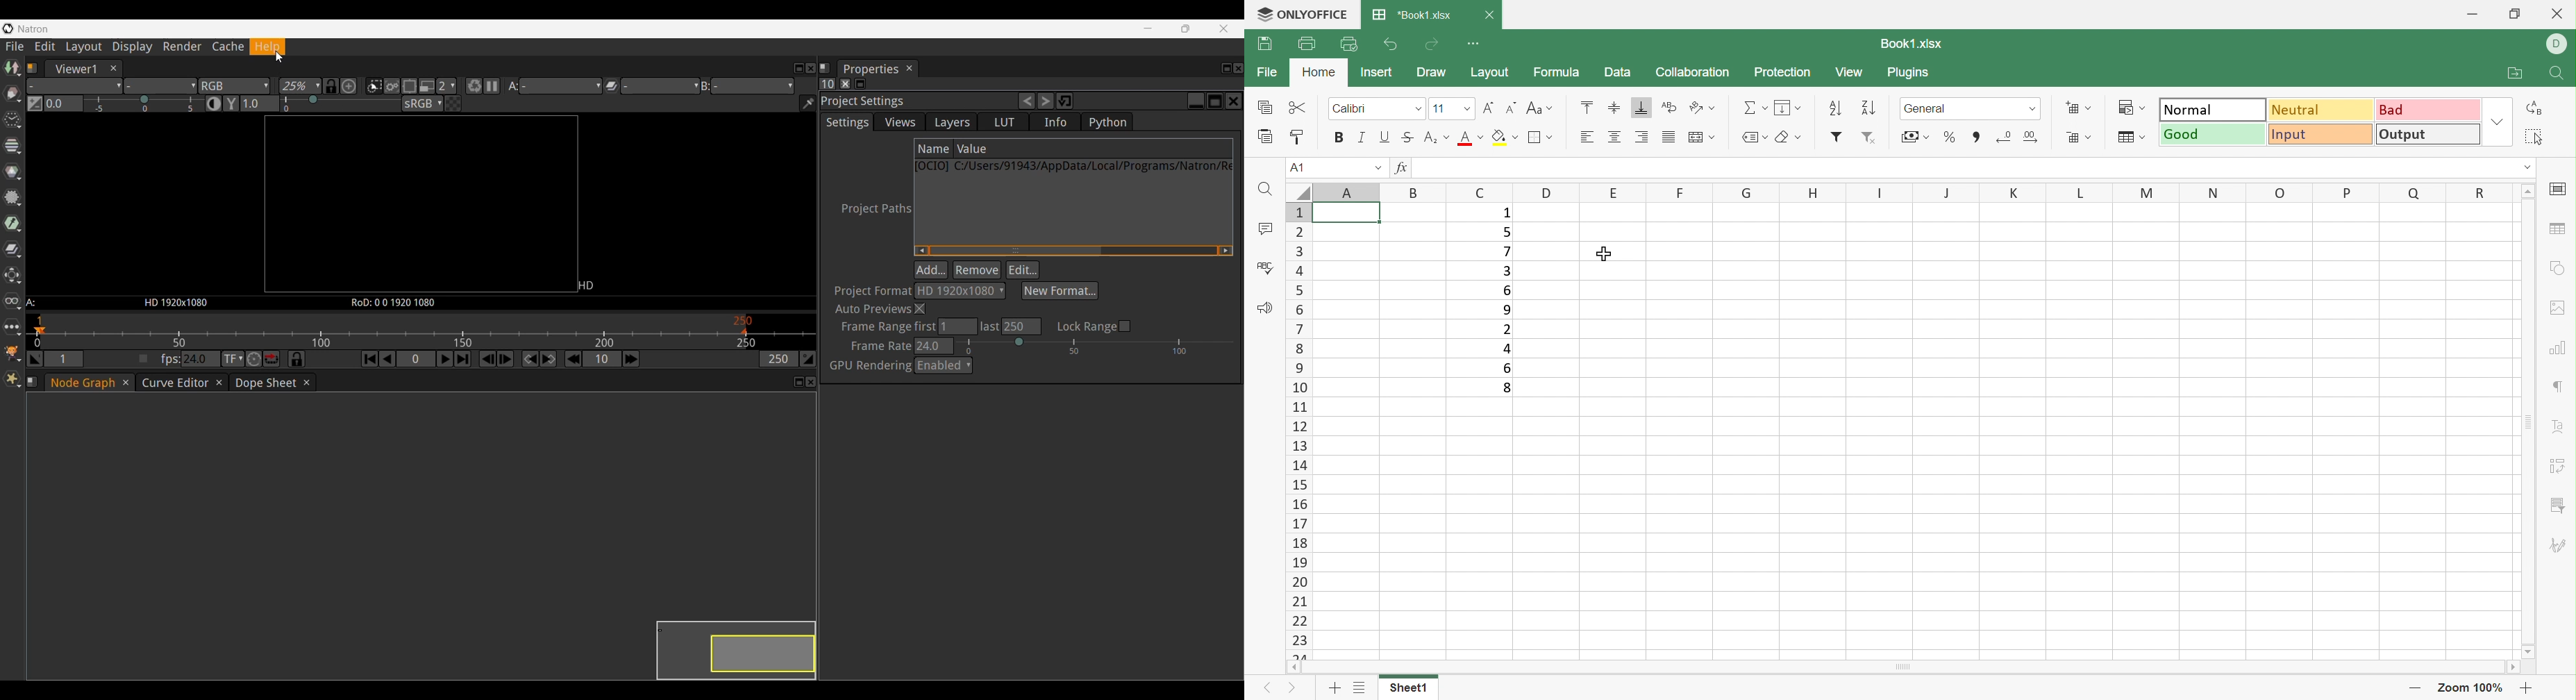 The width and height of the screenshot is (2576, 700). I want to click on Borders, so click(1539, 136).